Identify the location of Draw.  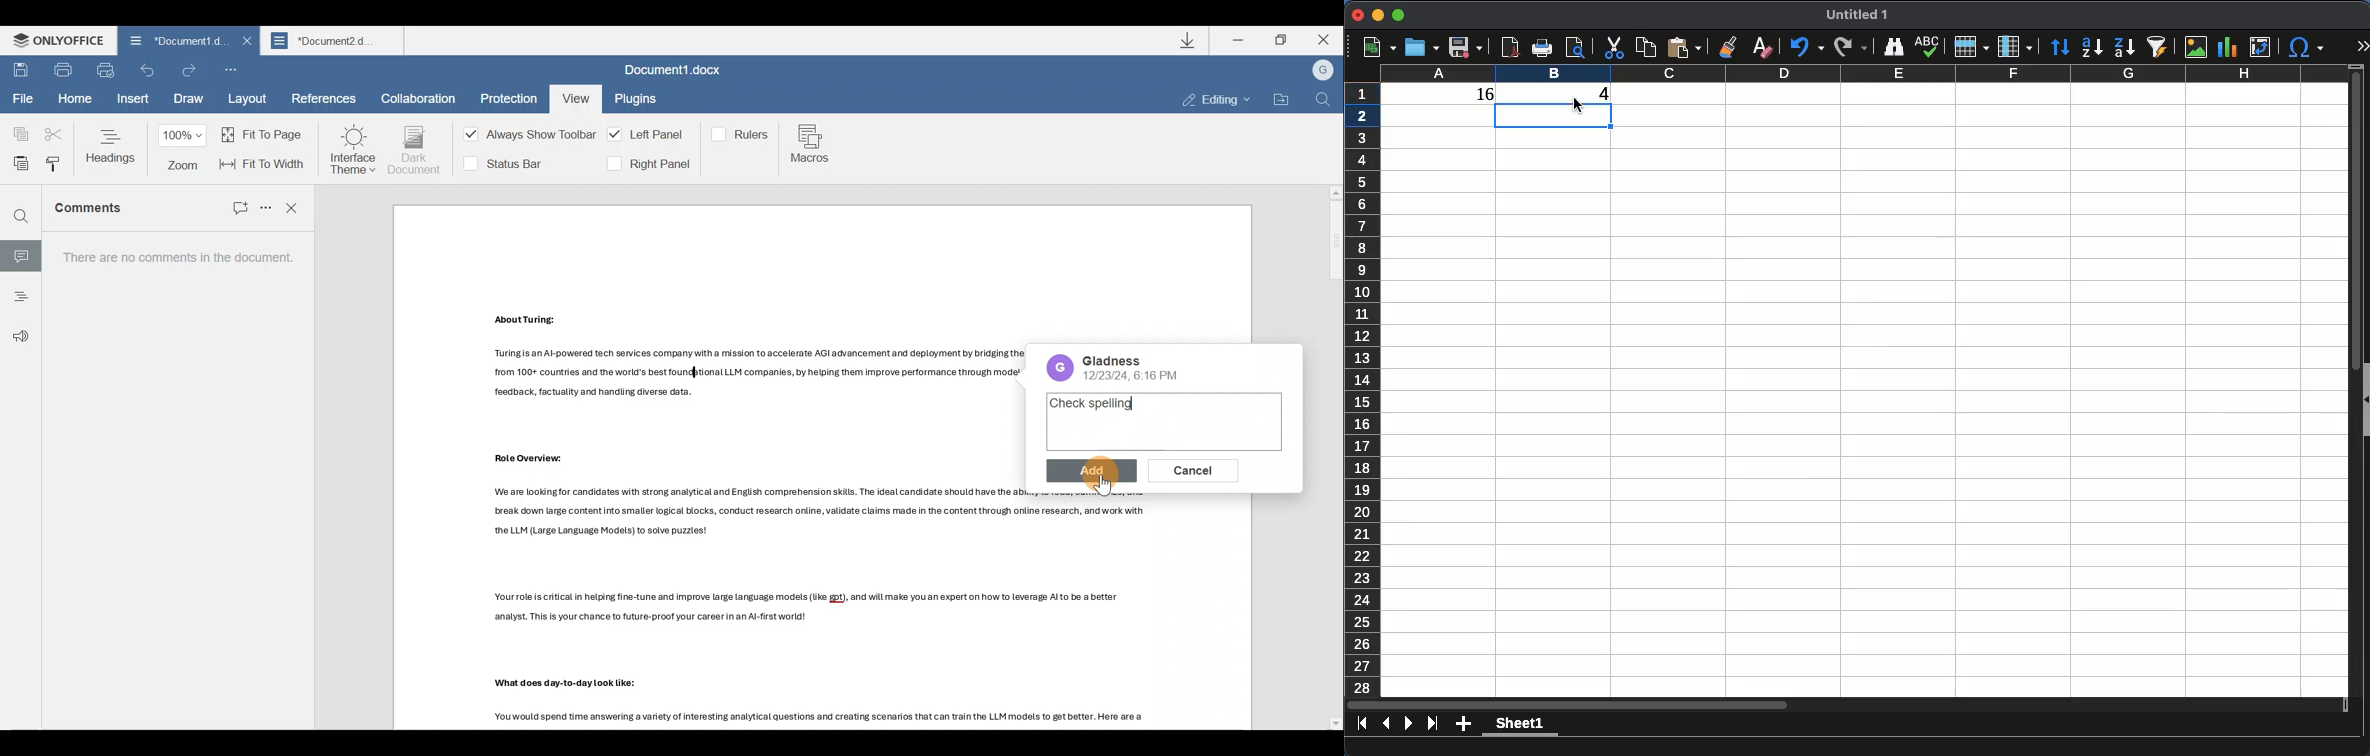
(186, 100).